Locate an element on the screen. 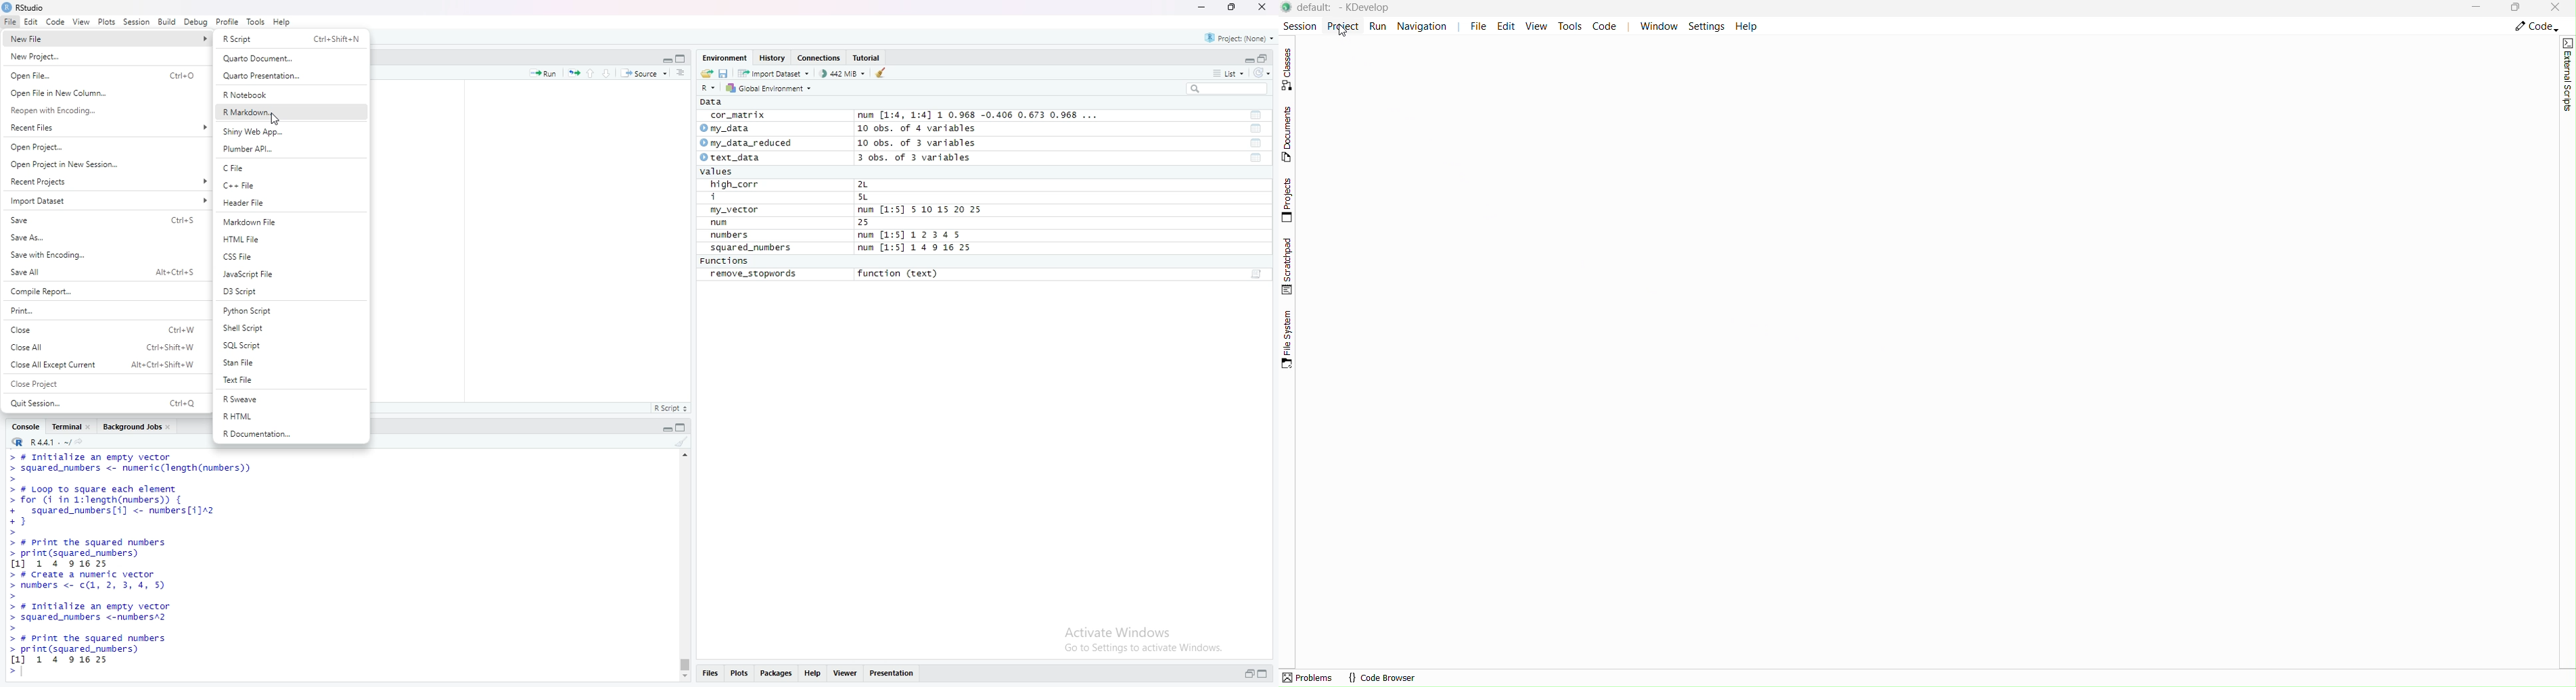 The height and width of the screenshot is (700, 2576). Cursor is located at coordinates (275, 120).